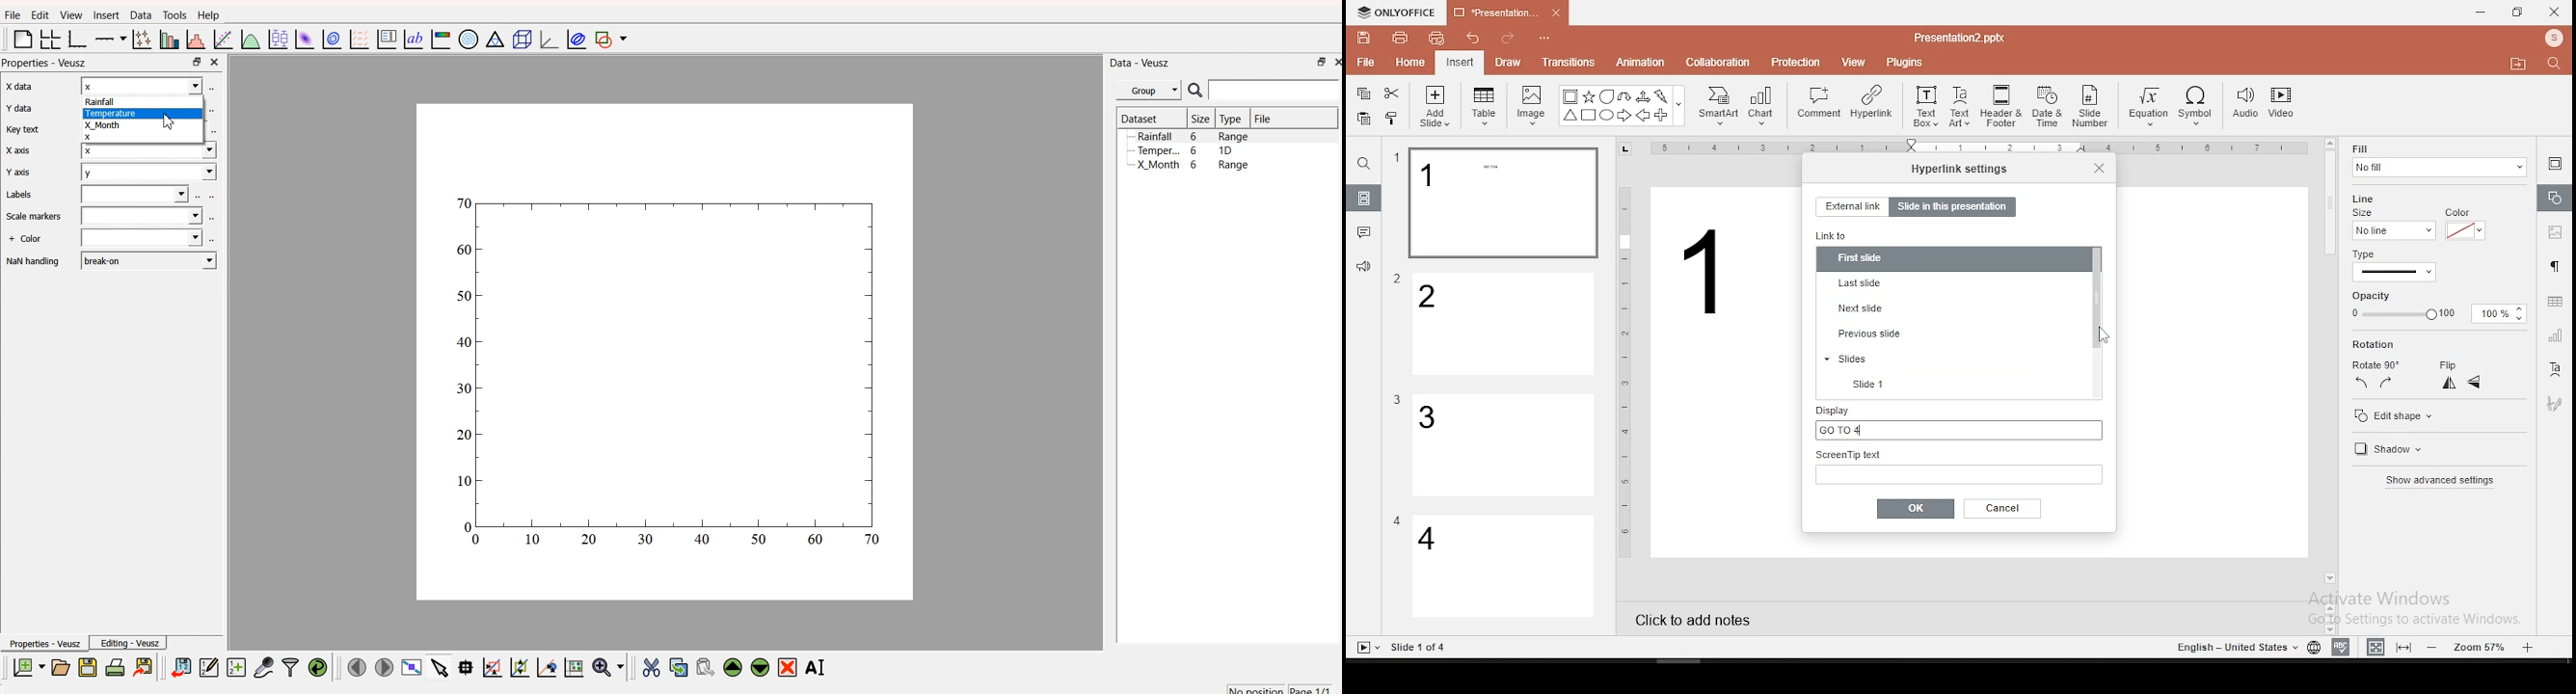 This screenshot has height=700, width=2576. Describe the element at coordinates (1317, 64) in the screenshot. I see `maximize` at that location.